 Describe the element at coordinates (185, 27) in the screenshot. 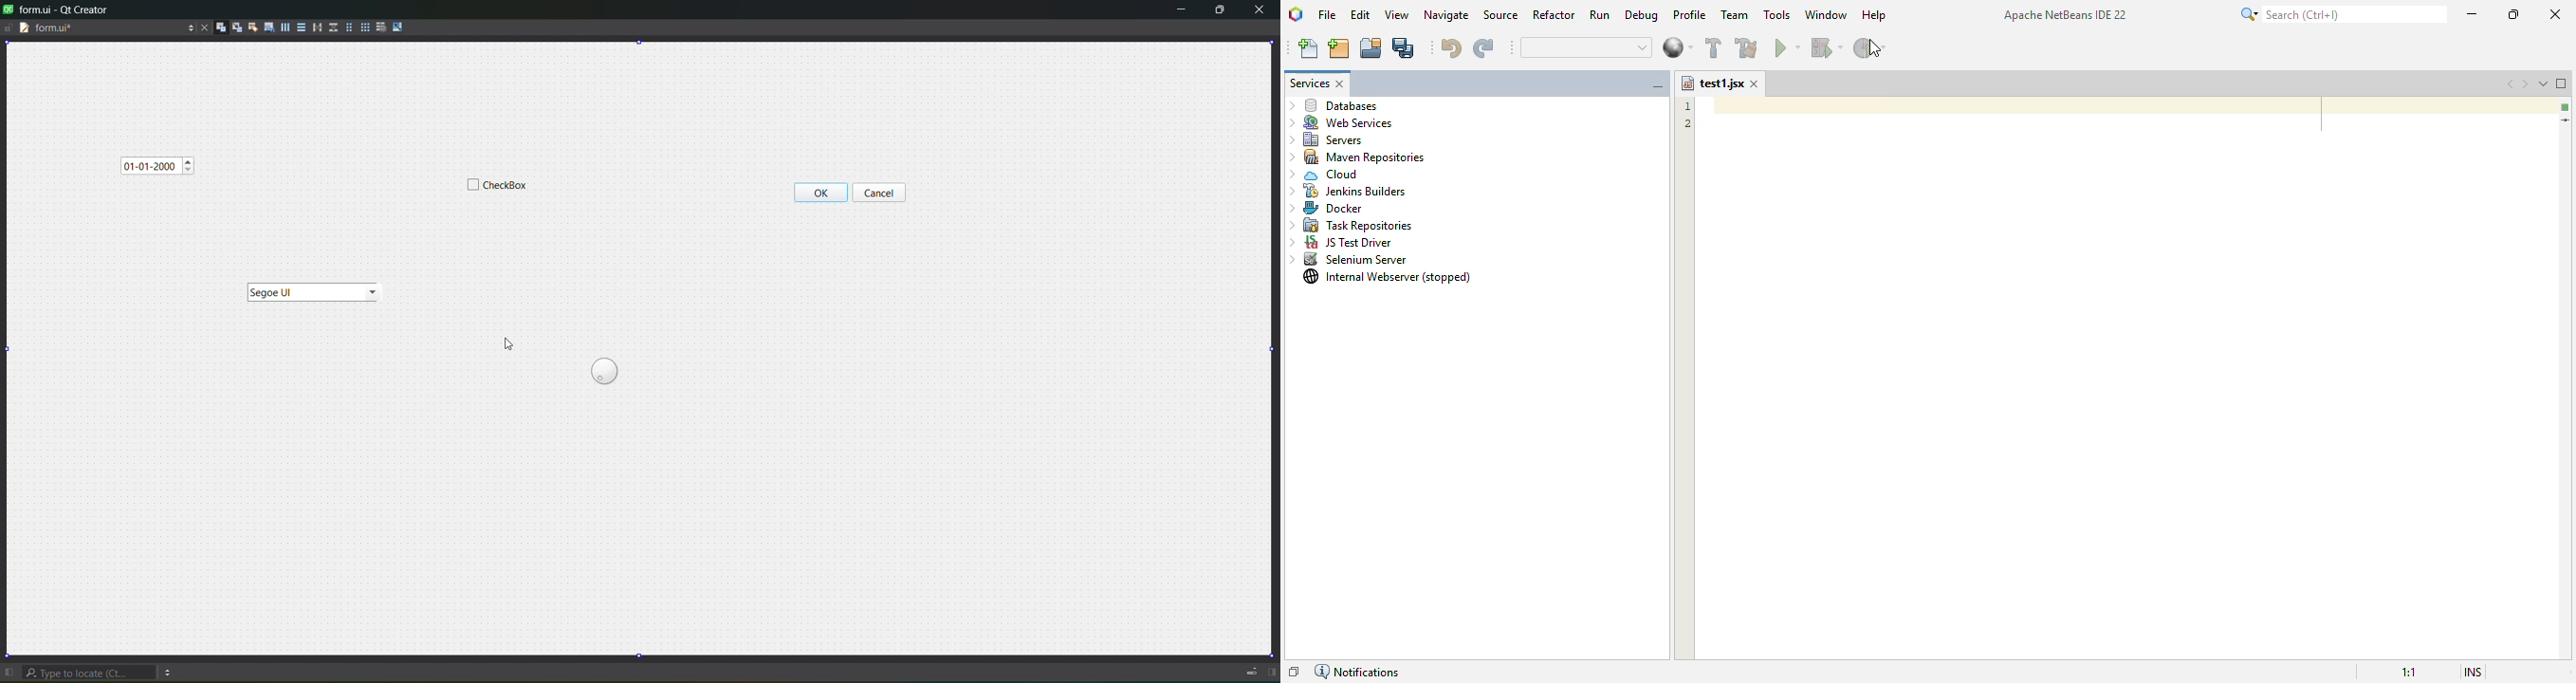

I see `options` at that location.